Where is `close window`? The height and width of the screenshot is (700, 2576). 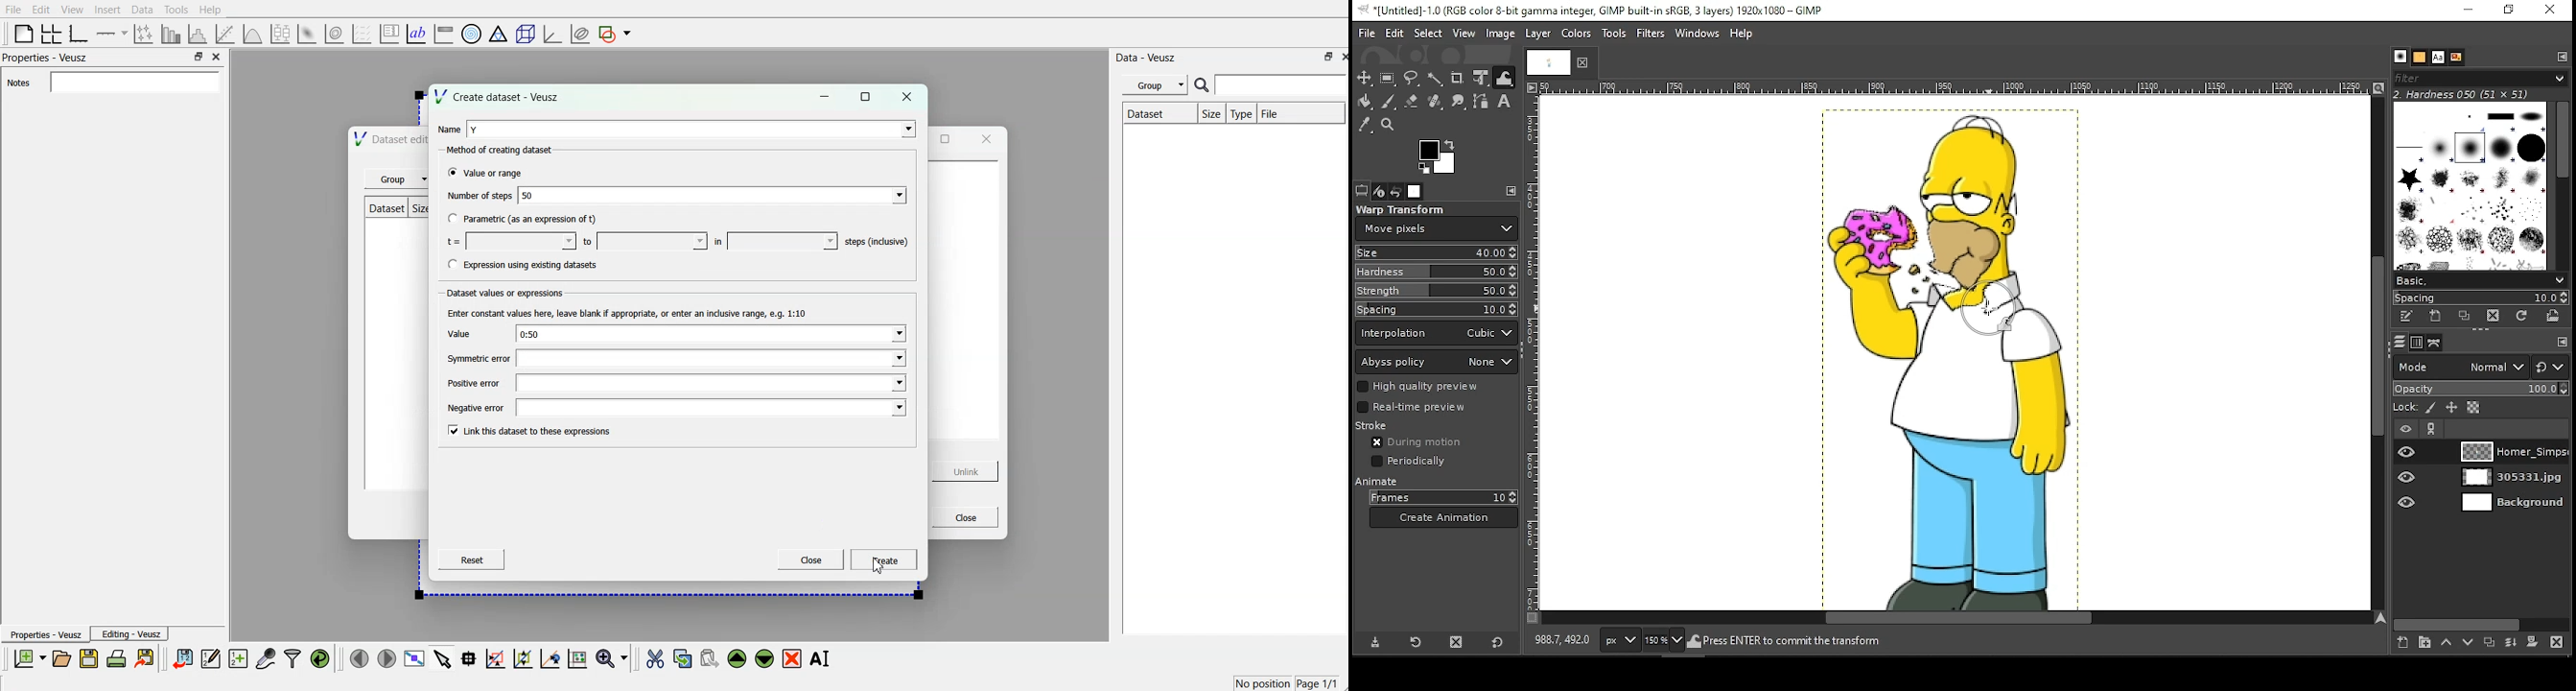
close window is located at coordinates (2554, 10).